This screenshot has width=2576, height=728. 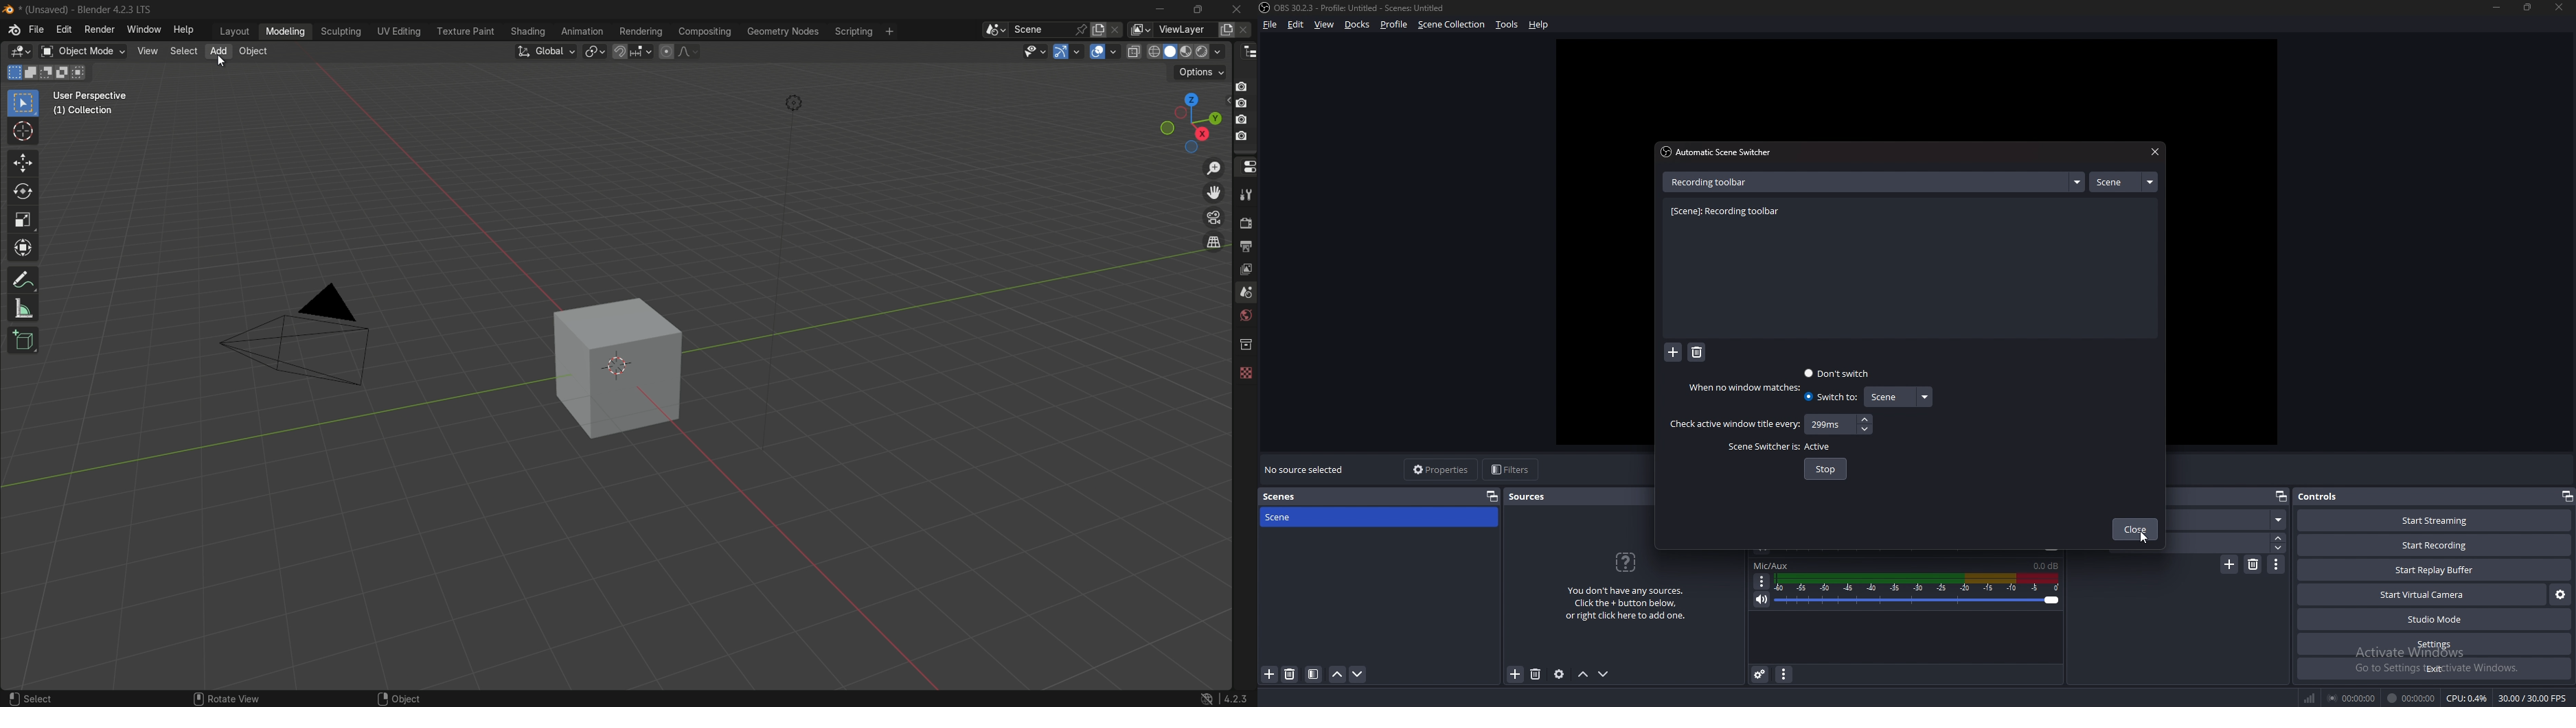 I want to click on add new layer, so click(x=1227, y=30).